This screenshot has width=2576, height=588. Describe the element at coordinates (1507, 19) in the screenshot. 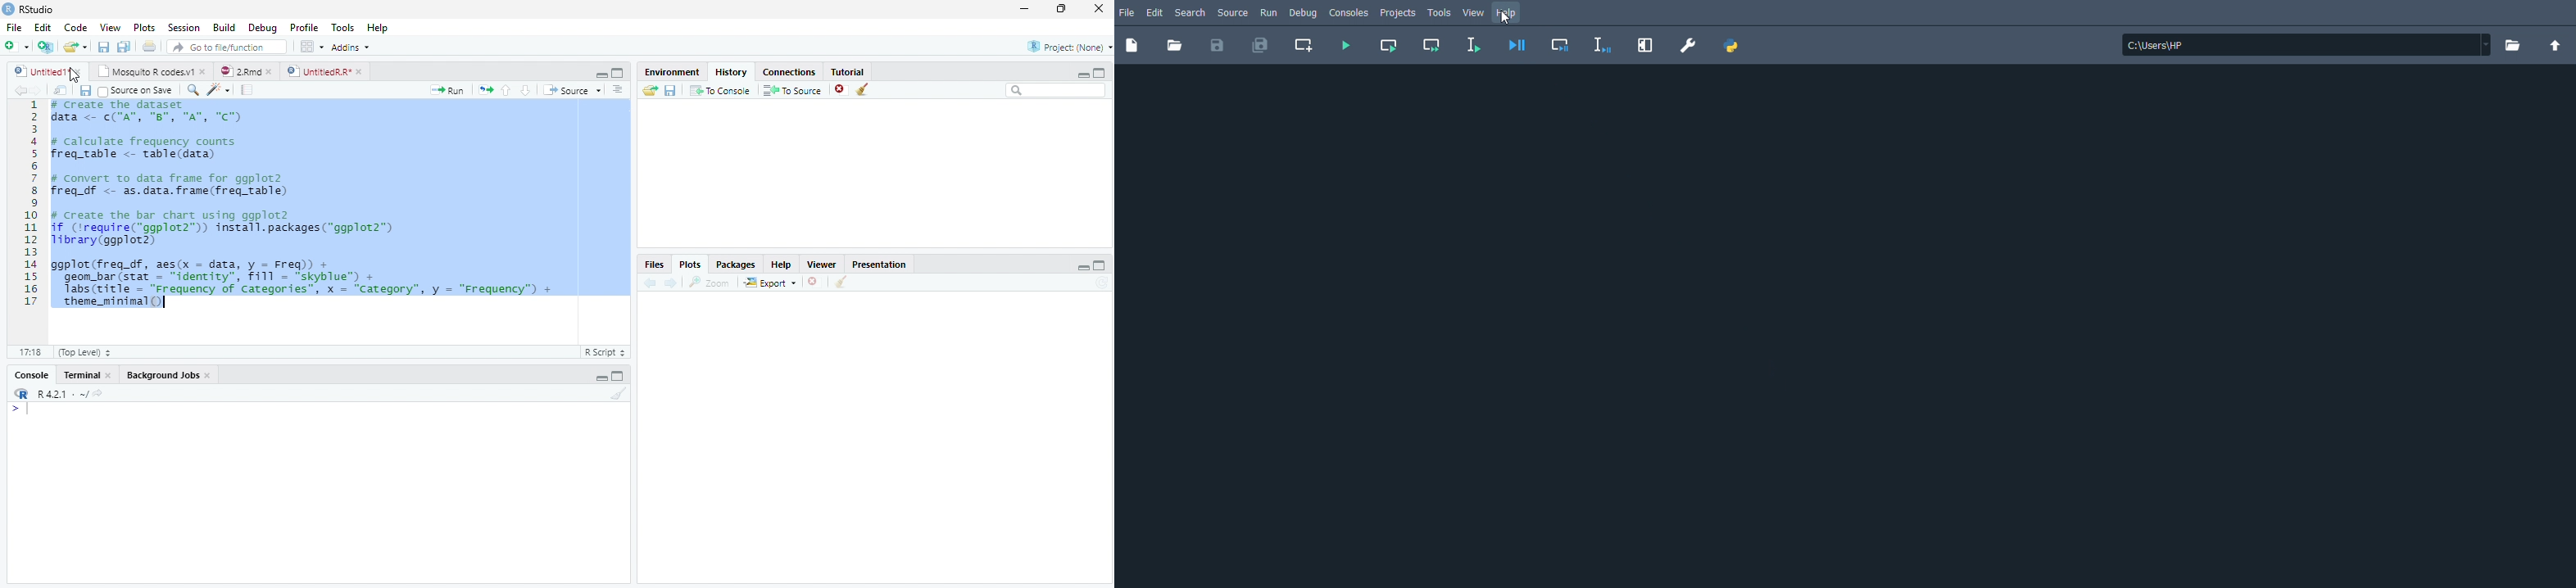

I see `Cursor` at that location.